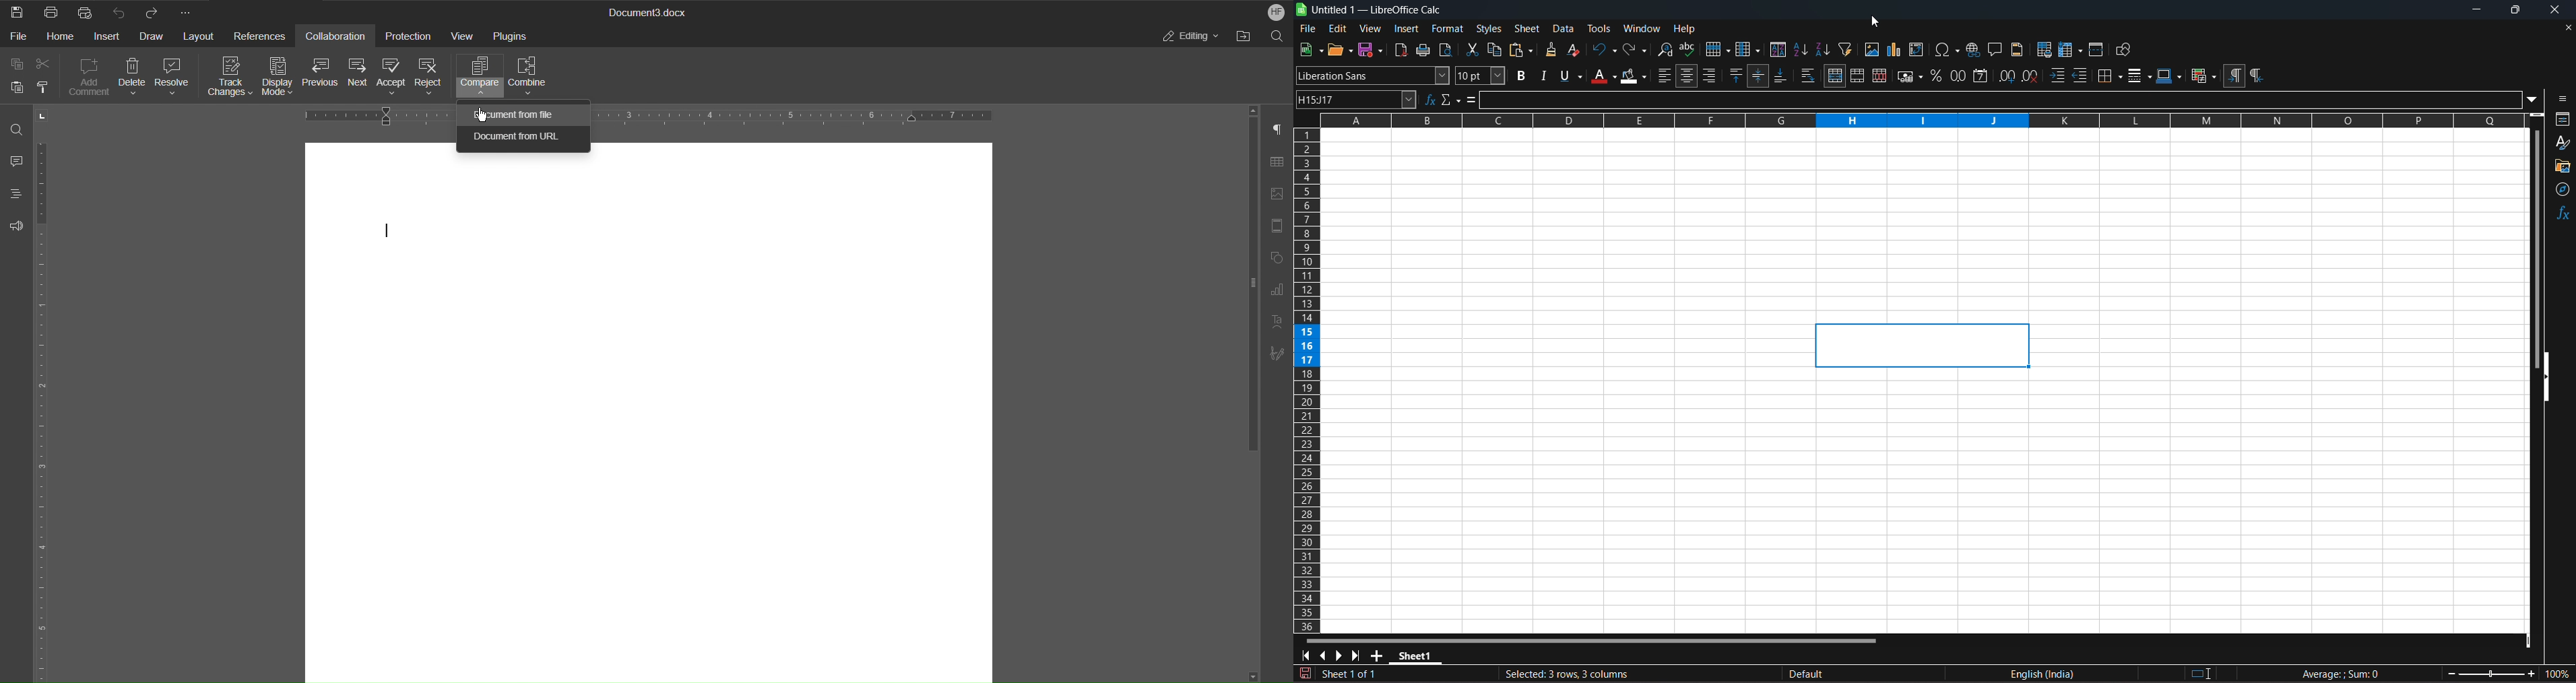 This screenshot has height=700, width=2576. What do you see at coordinates (48, 86) in the screenshot?
I see `Copy Style` at bounding box center [48, 86].